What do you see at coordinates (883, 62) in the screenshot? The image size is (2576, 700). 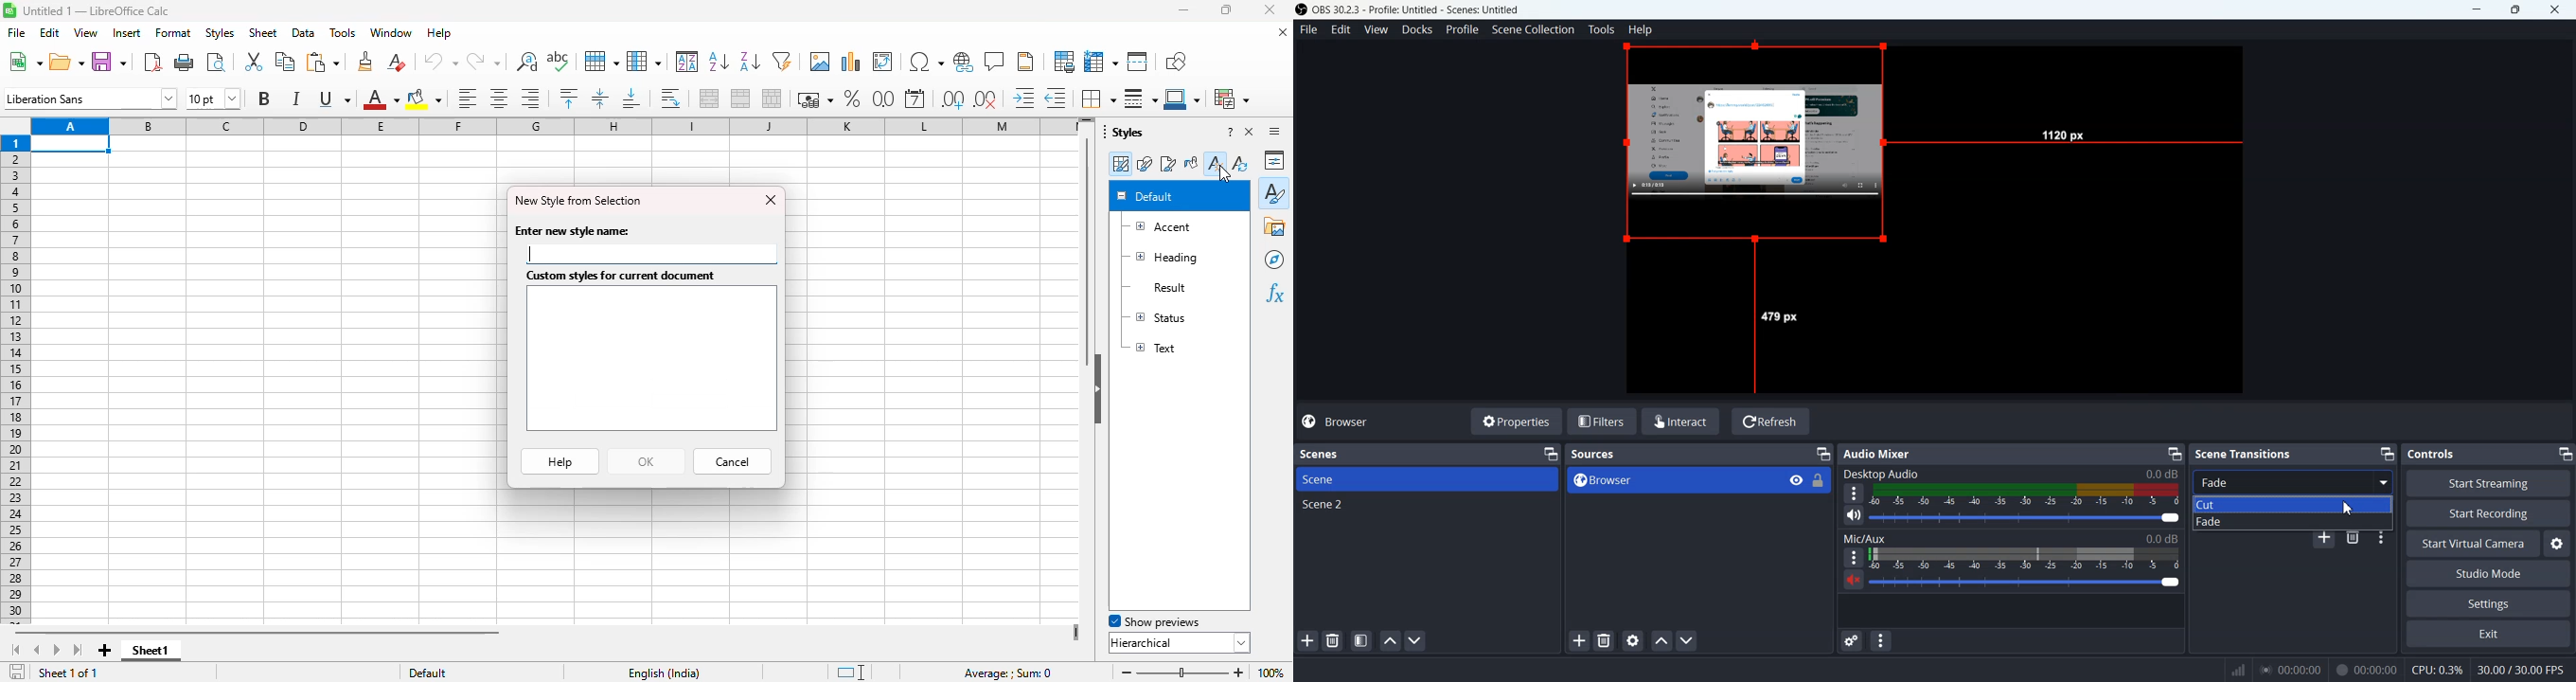 I see `insert or edit pivot table` at bounding box center [883, 62].